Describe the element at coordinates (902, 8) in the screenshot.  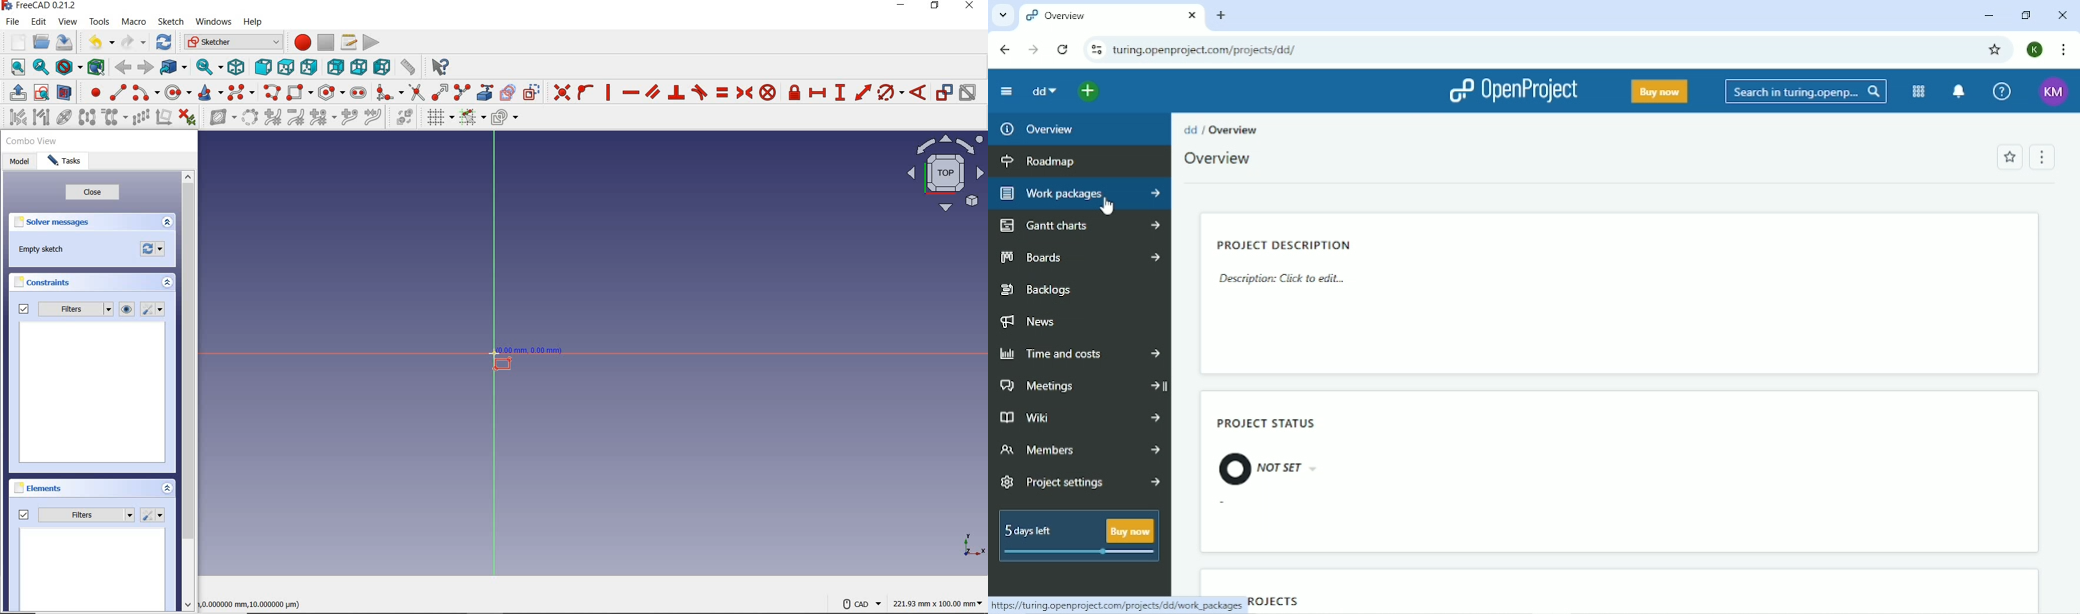
I see `minimize` at that location.